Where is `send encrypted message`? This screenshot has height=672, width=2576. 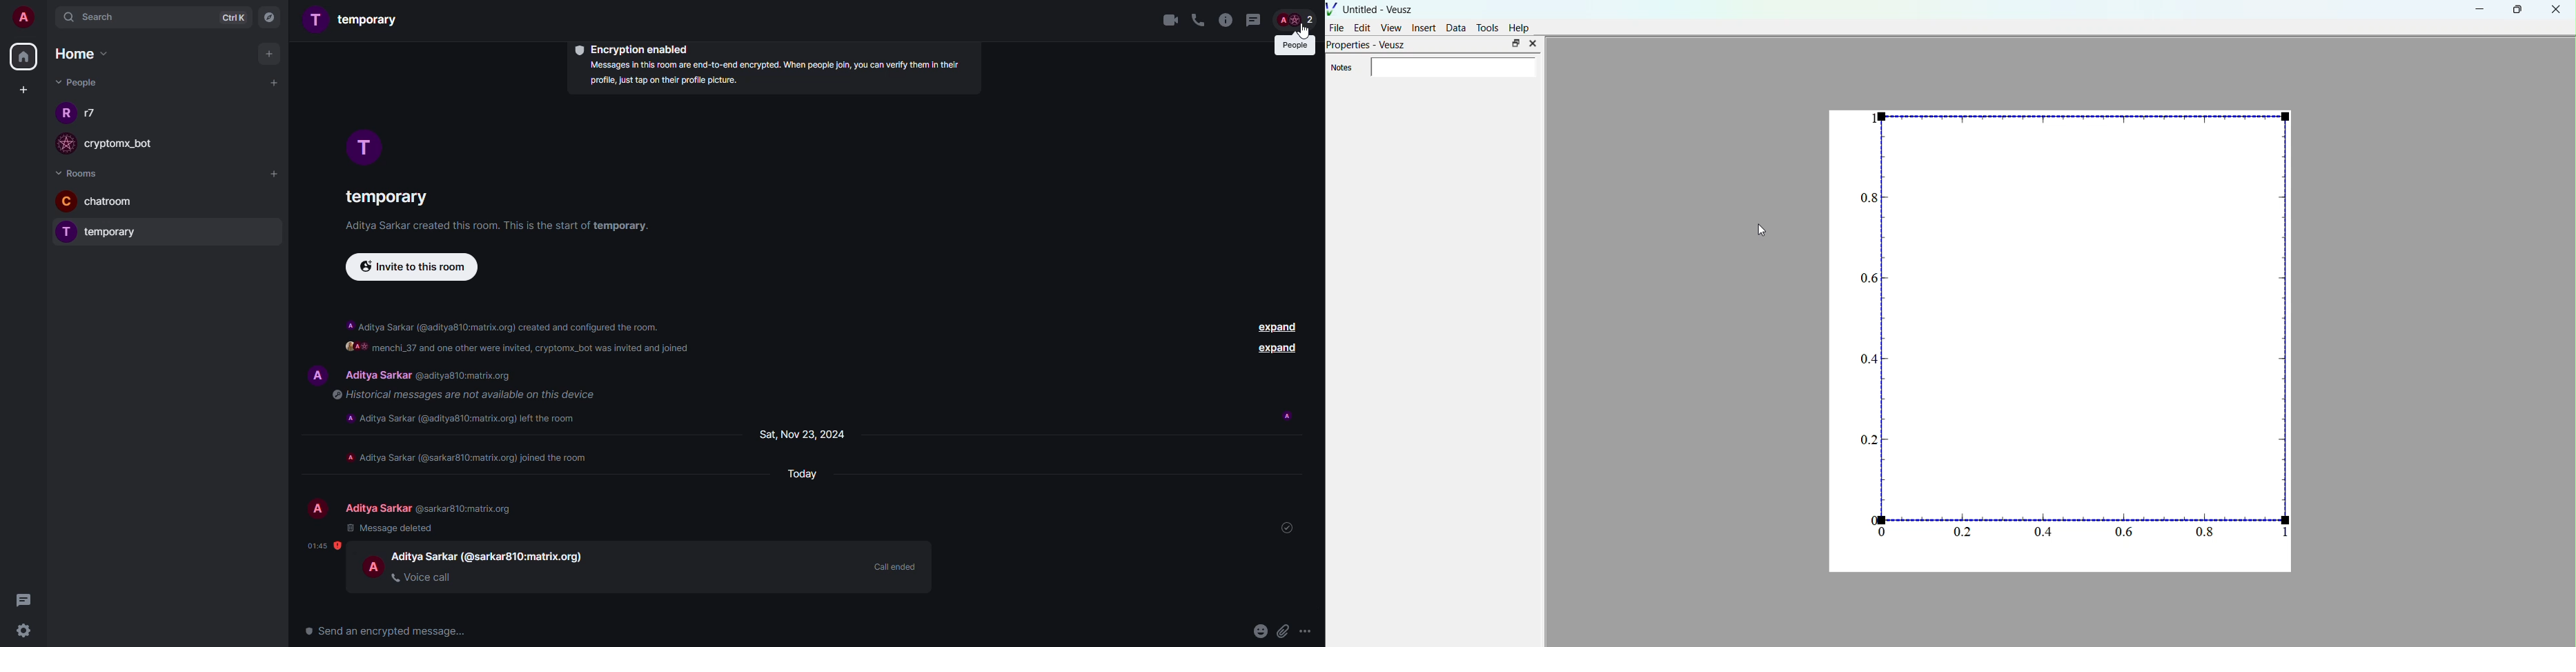
send encrypted message is located at coordinates (390, 632).